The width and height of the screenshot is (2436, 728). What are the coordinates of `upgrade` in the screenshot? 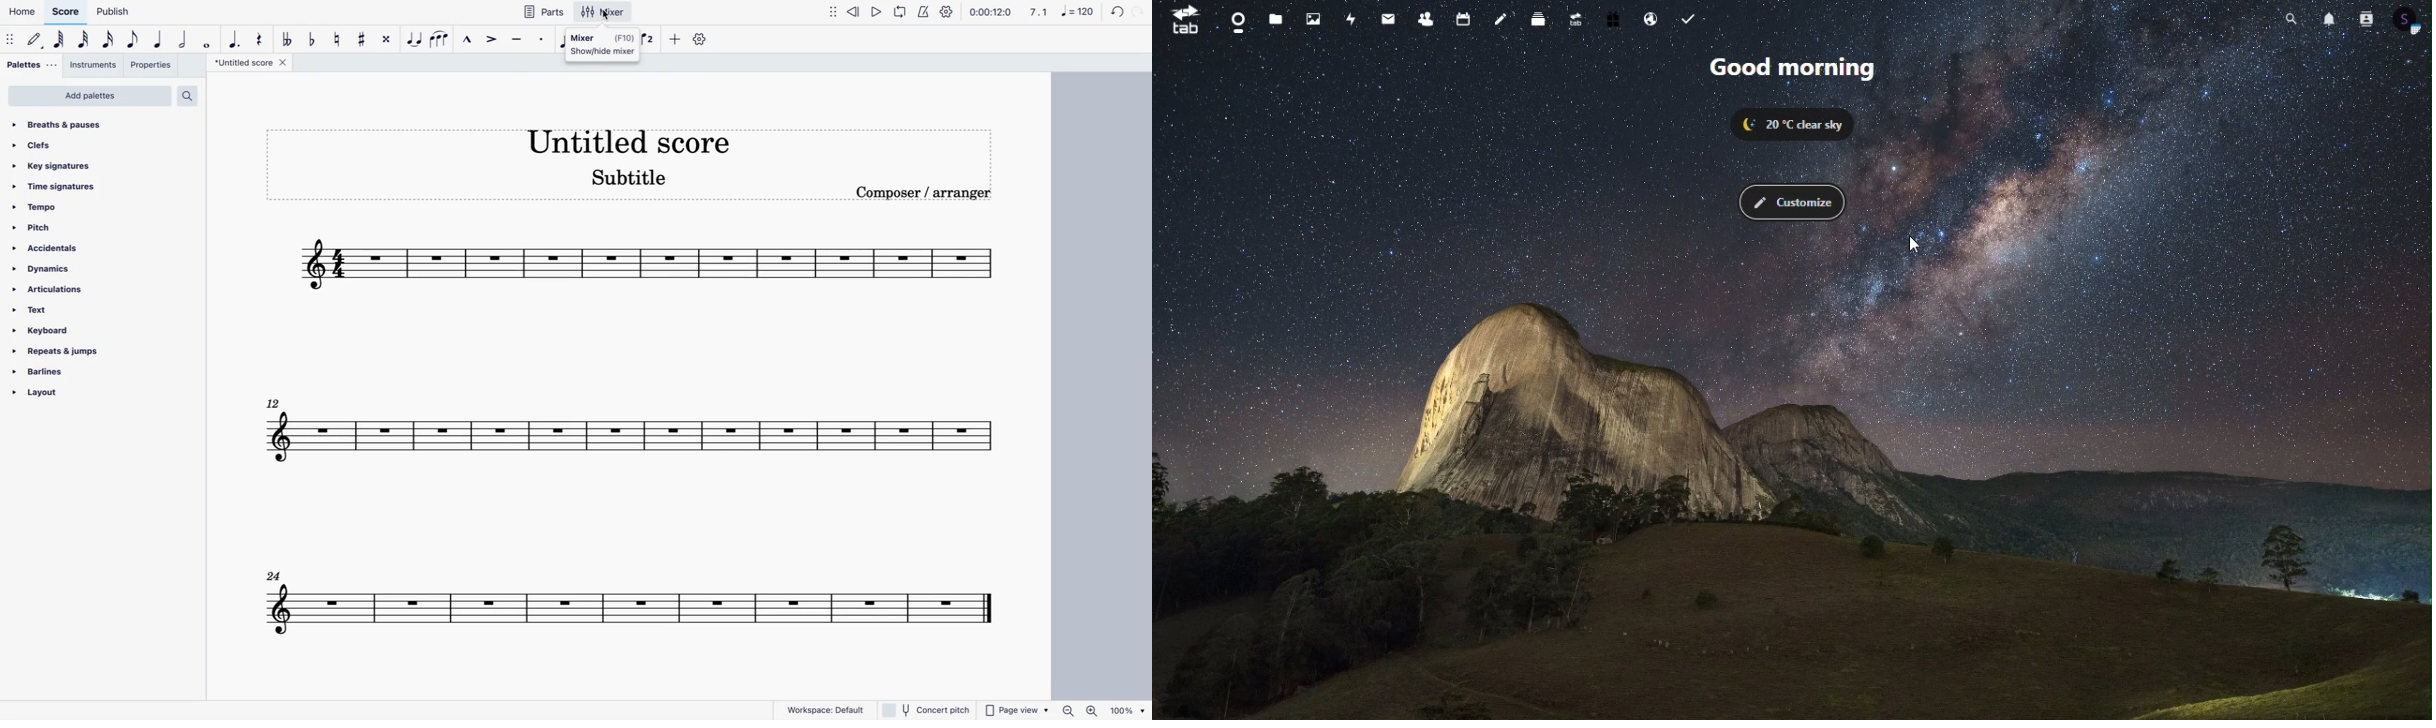 It's located at (1580, 21).